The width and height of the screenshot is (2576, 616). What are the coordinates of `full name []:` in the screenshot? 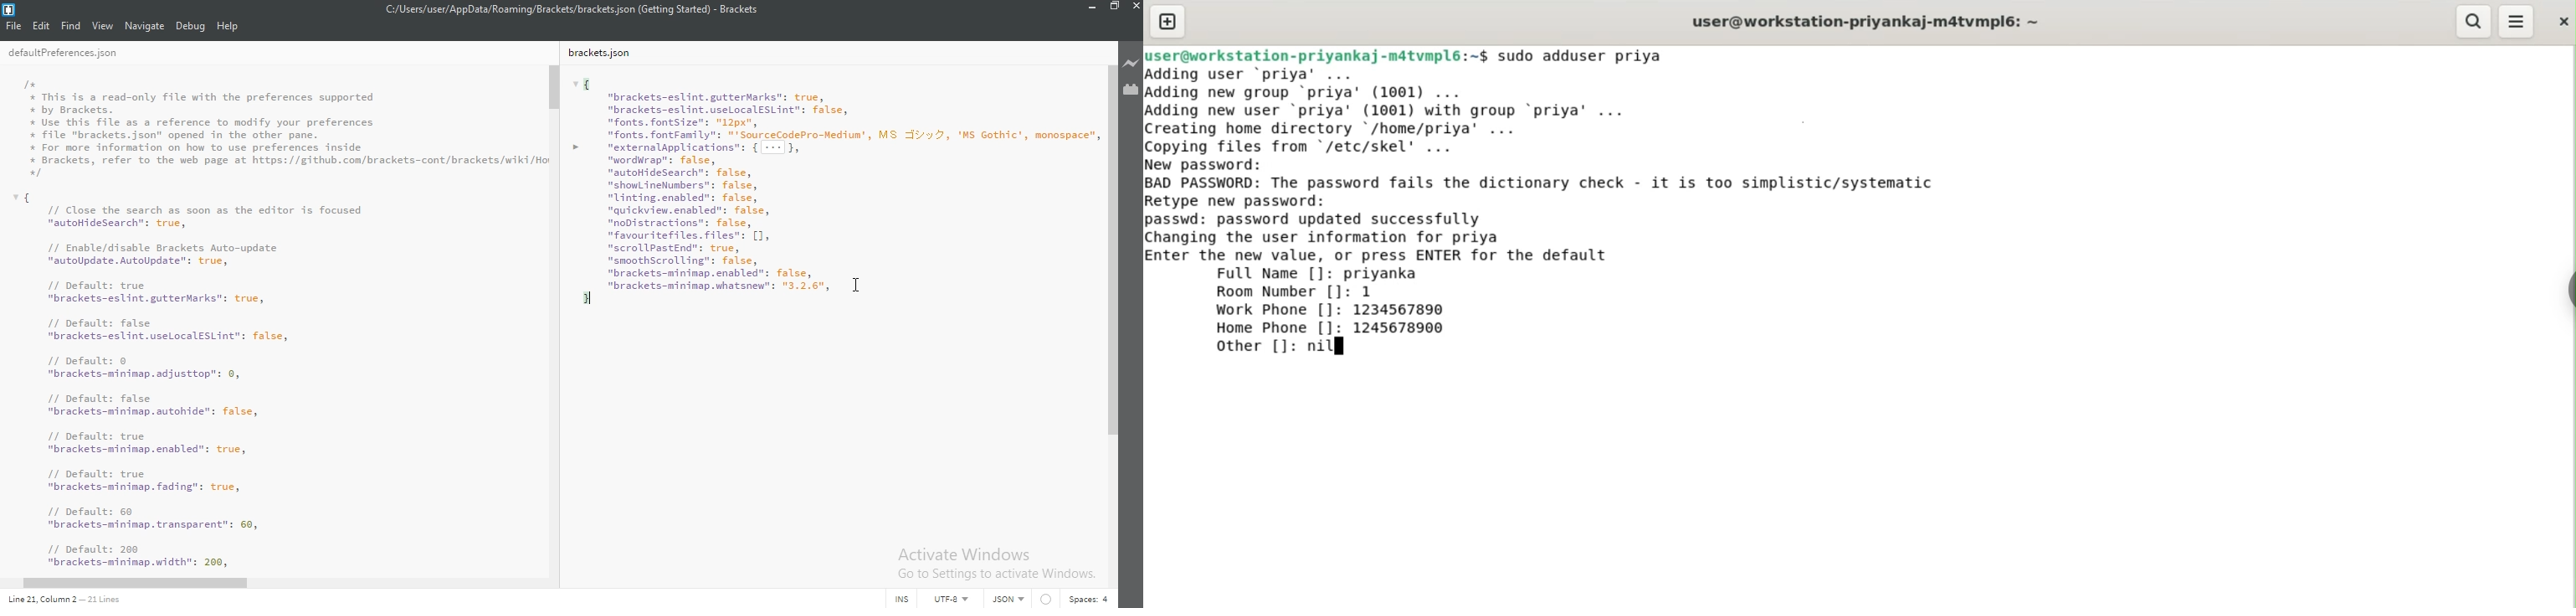 It's located at (1271, 274).